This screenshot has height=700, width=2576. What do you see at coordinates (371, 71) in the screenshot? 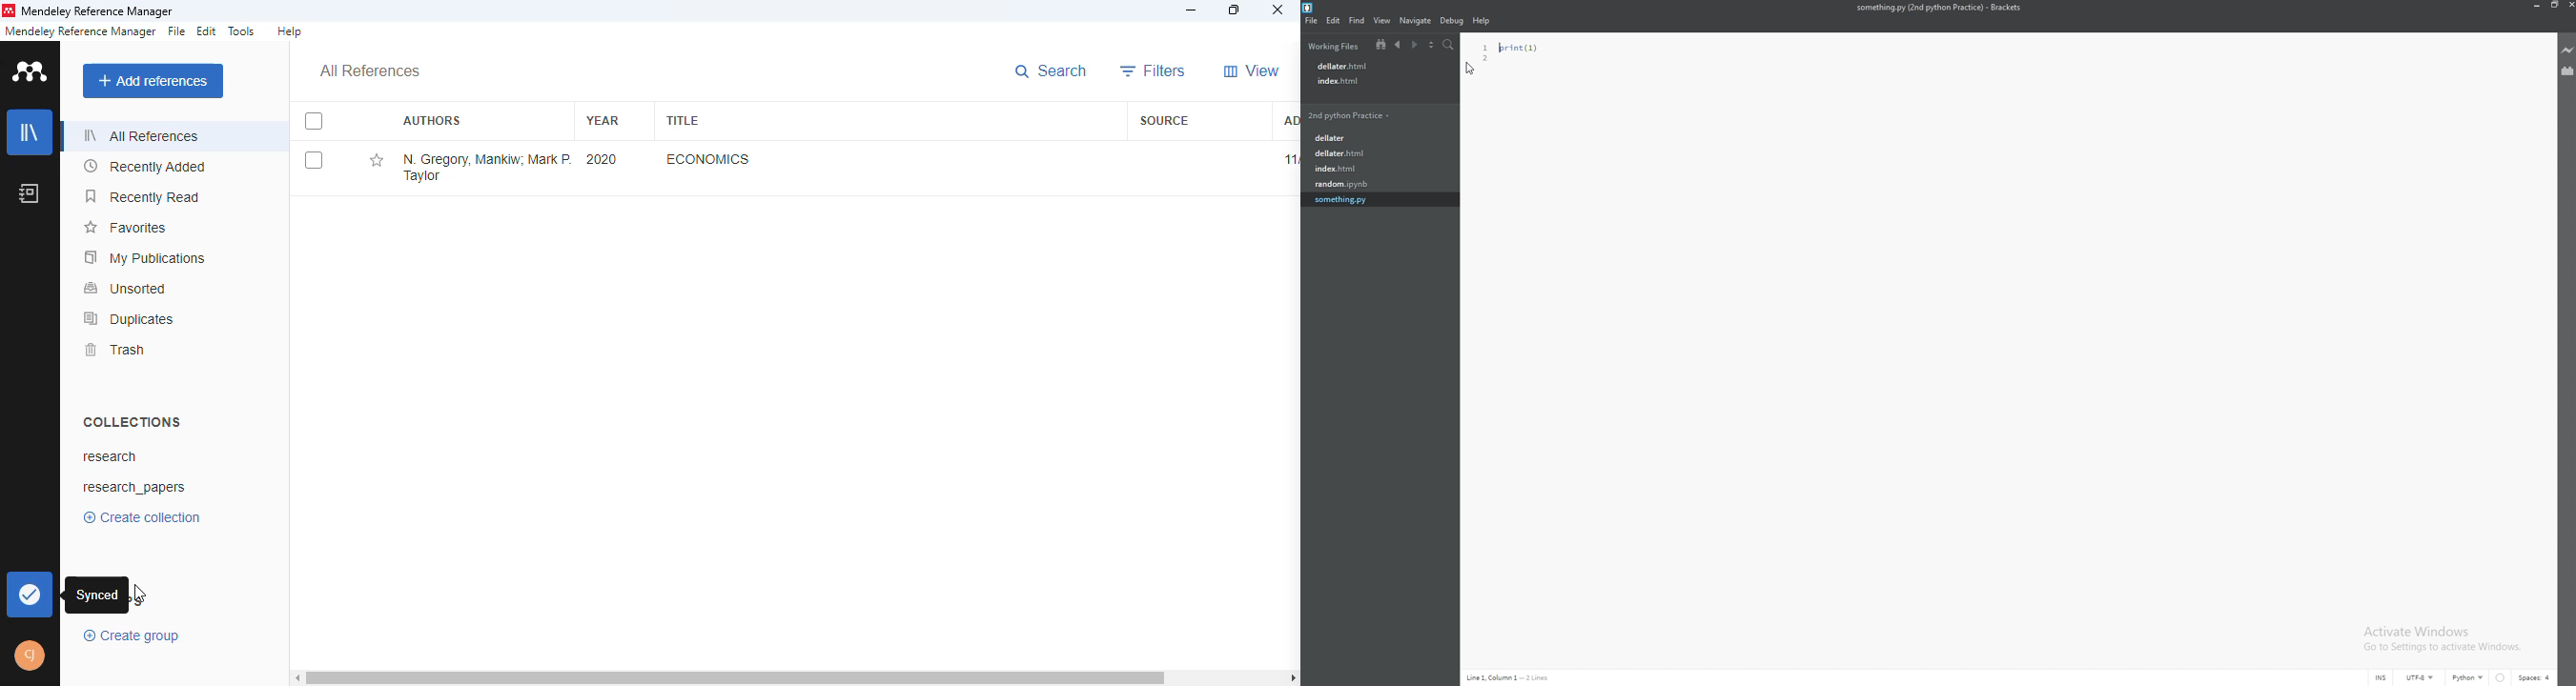
I see `all references` at bounding box center [371, 71].